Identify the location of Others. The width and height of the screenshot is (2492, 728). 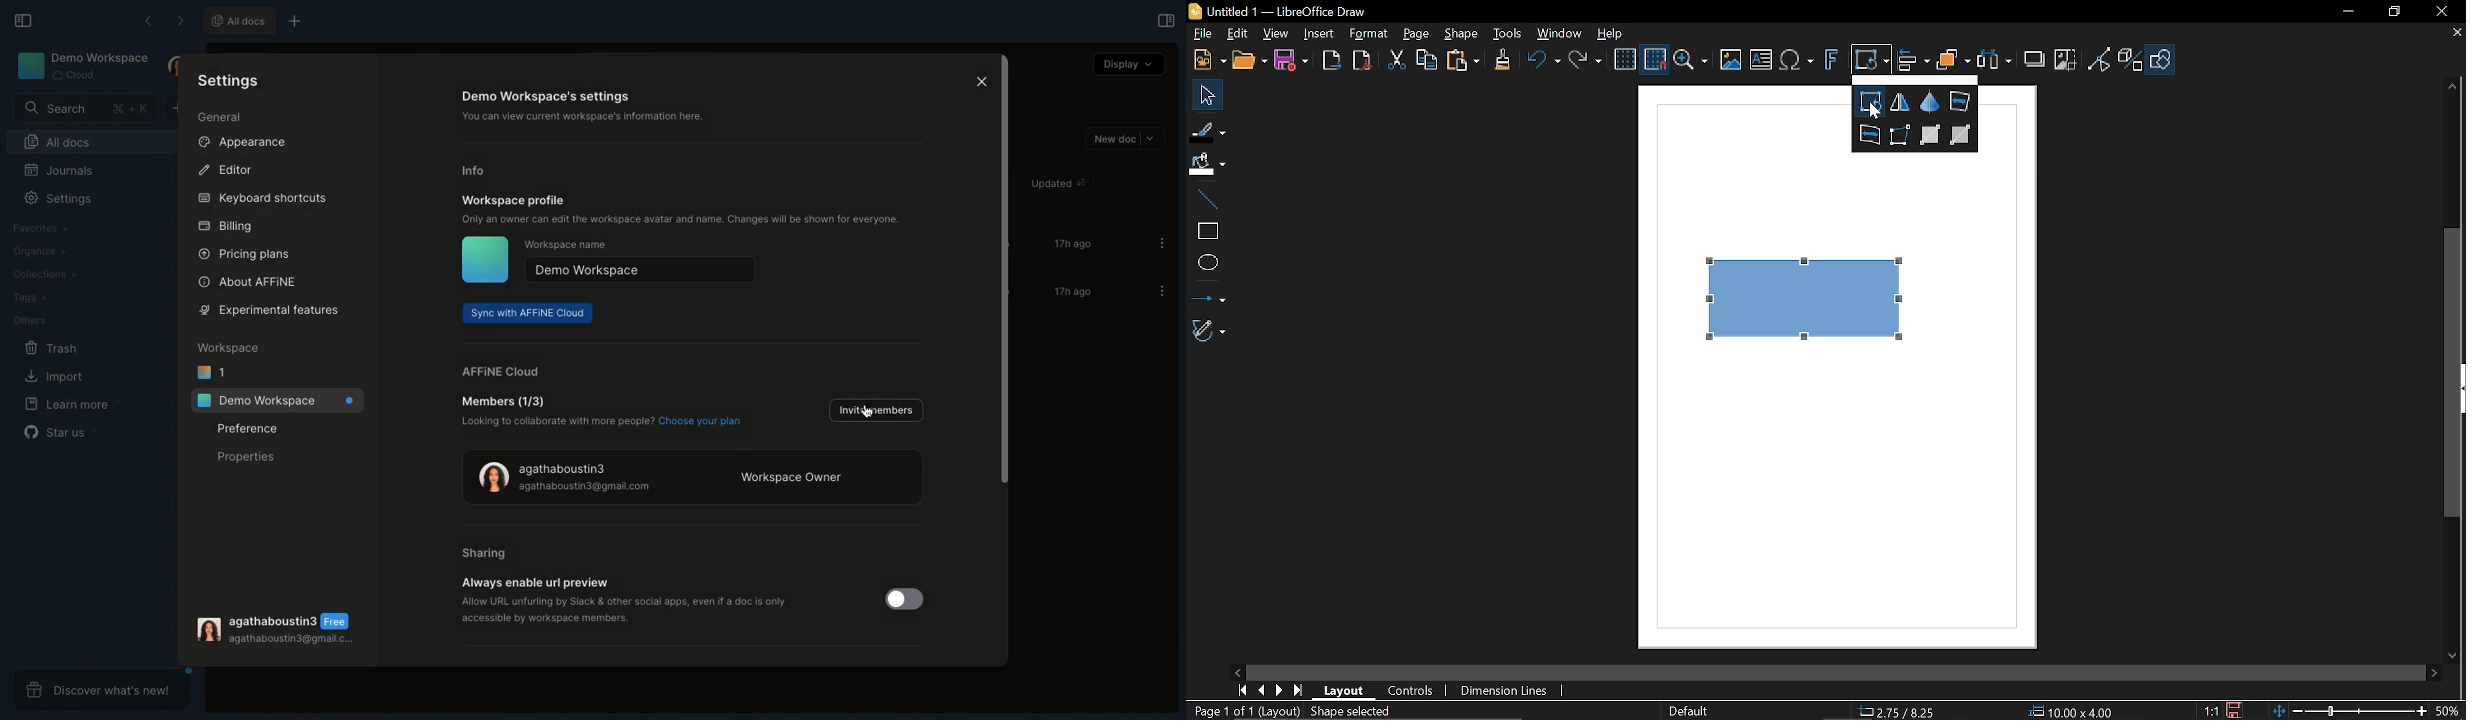
(28, 320).